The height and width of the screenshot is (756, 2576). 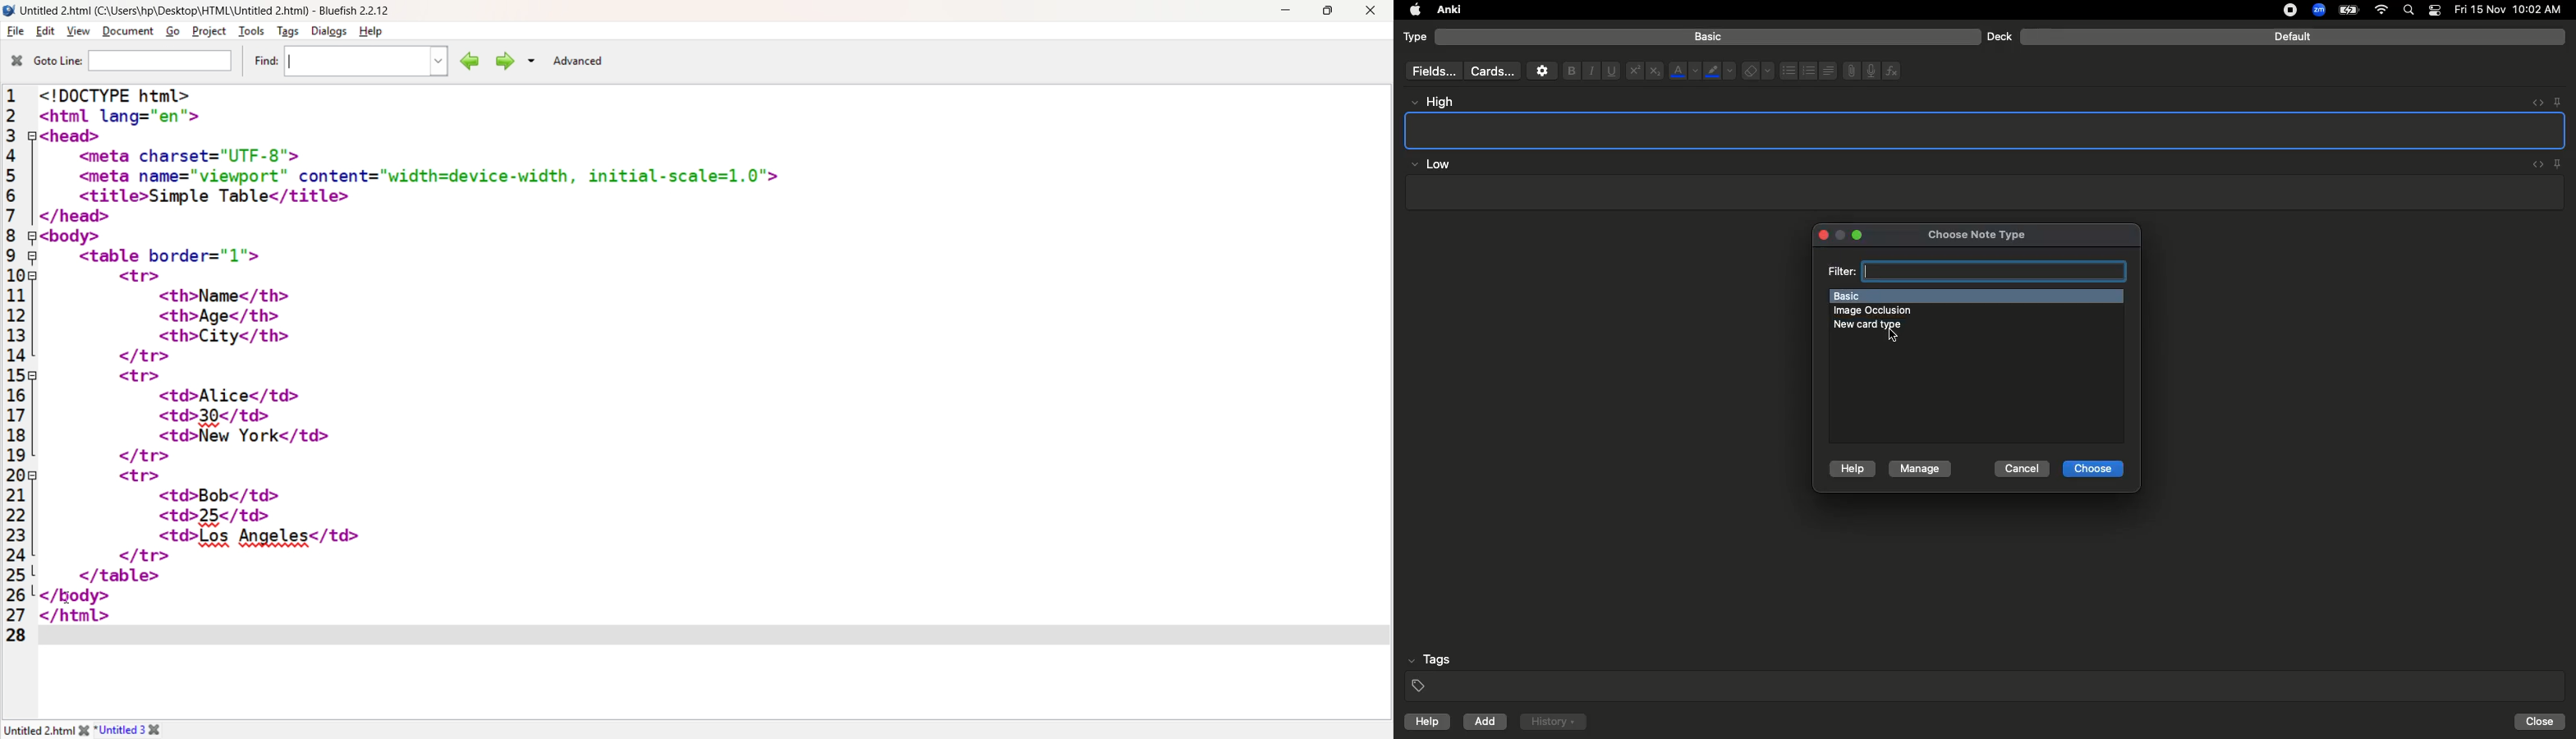 What do you see at coordinates (1720, 72) in the screenshot?
I see `Marker` at bounding box center [1720, 72].